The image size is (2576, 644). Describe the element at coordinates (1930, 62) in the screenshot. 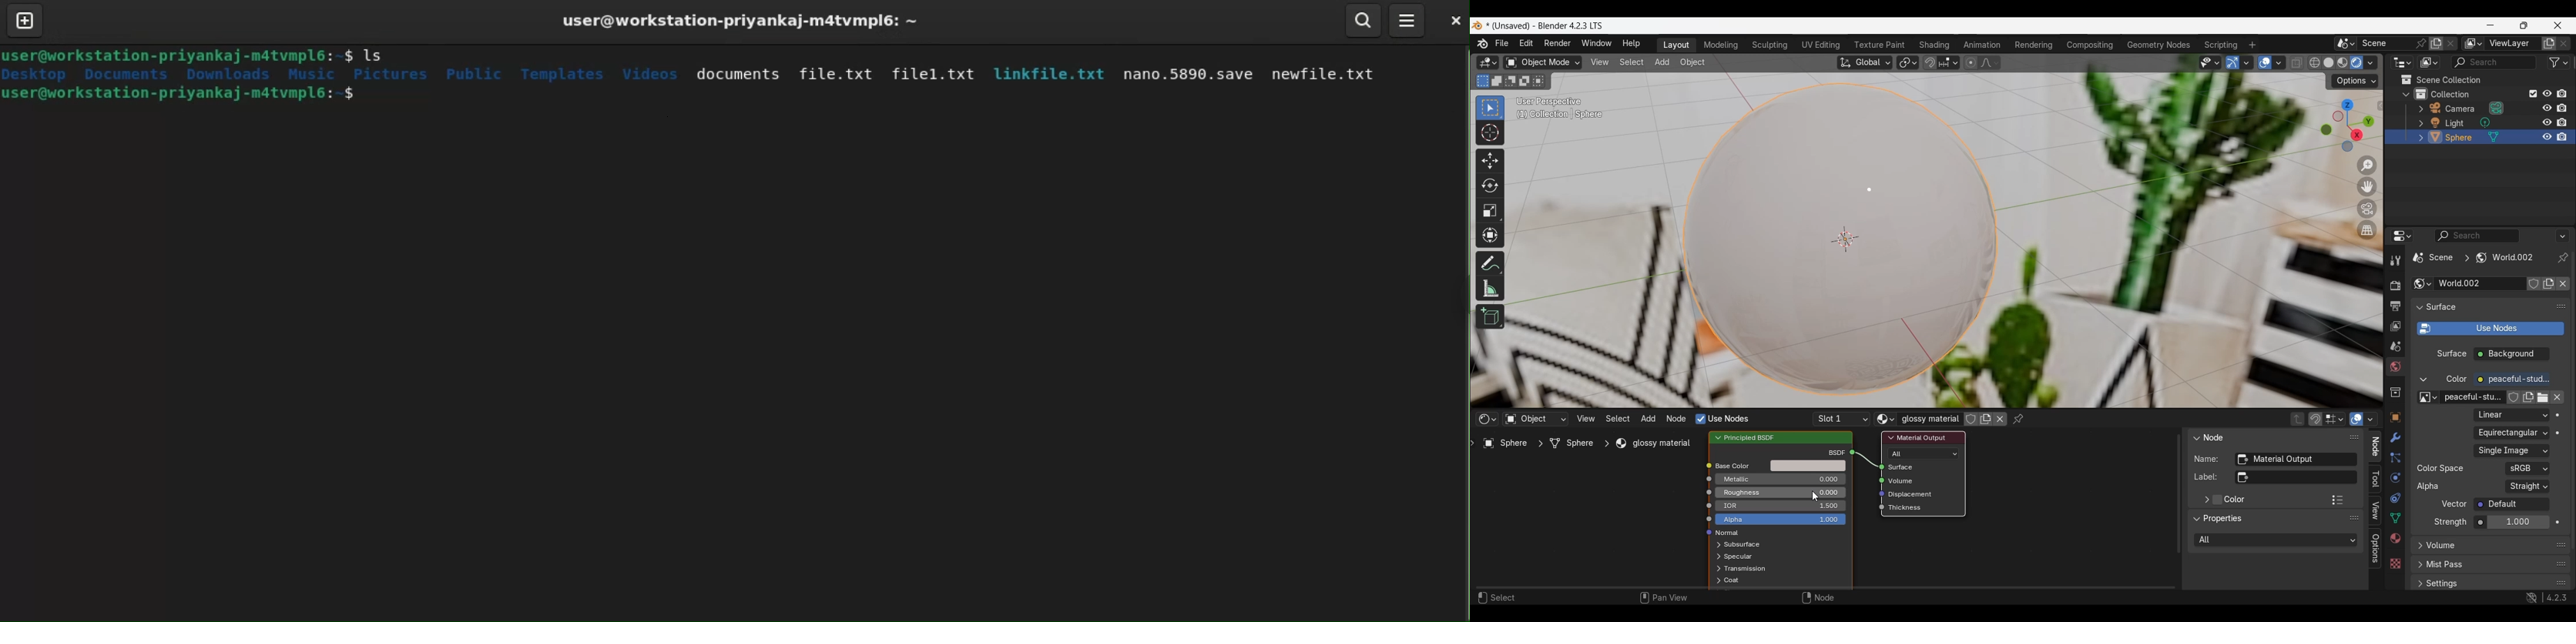

I see `Snap during transform` at that location.